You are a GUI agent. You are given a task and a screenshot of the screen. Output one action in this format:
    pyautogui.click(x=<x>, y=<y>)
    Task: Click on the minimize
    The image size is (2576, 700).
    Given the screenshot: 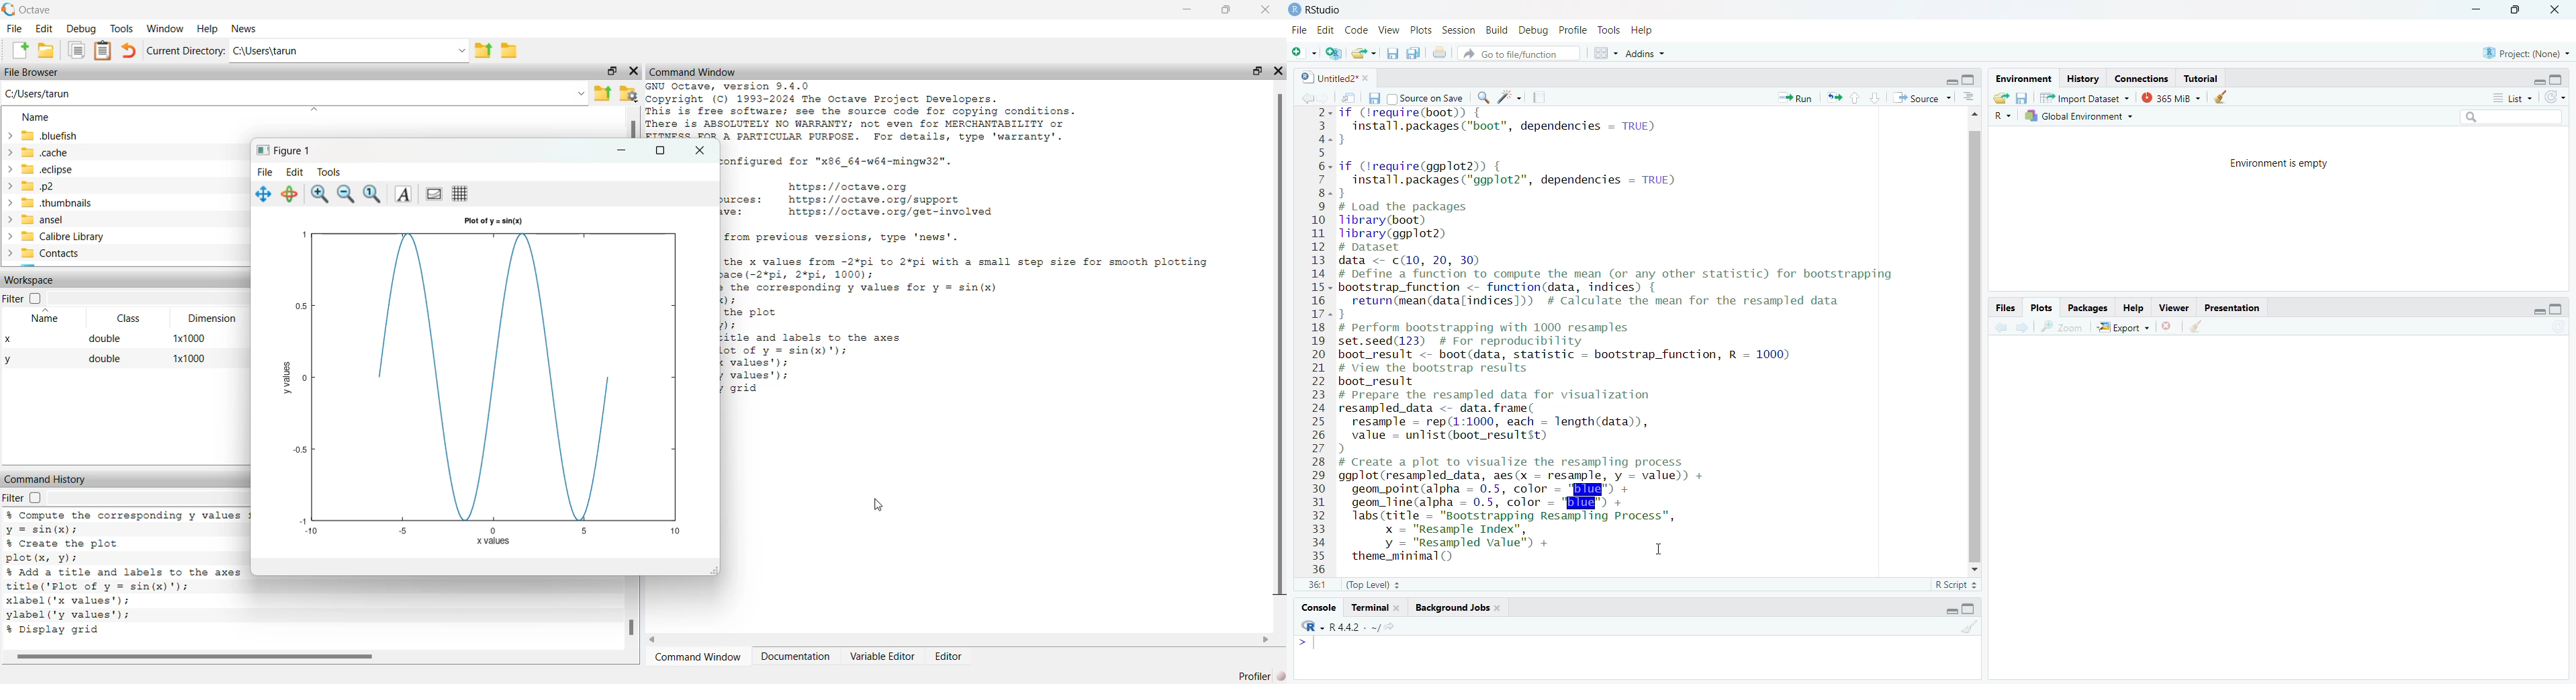 What is the action you would take?
    pyautogui.click(x=1186, y=11)
    